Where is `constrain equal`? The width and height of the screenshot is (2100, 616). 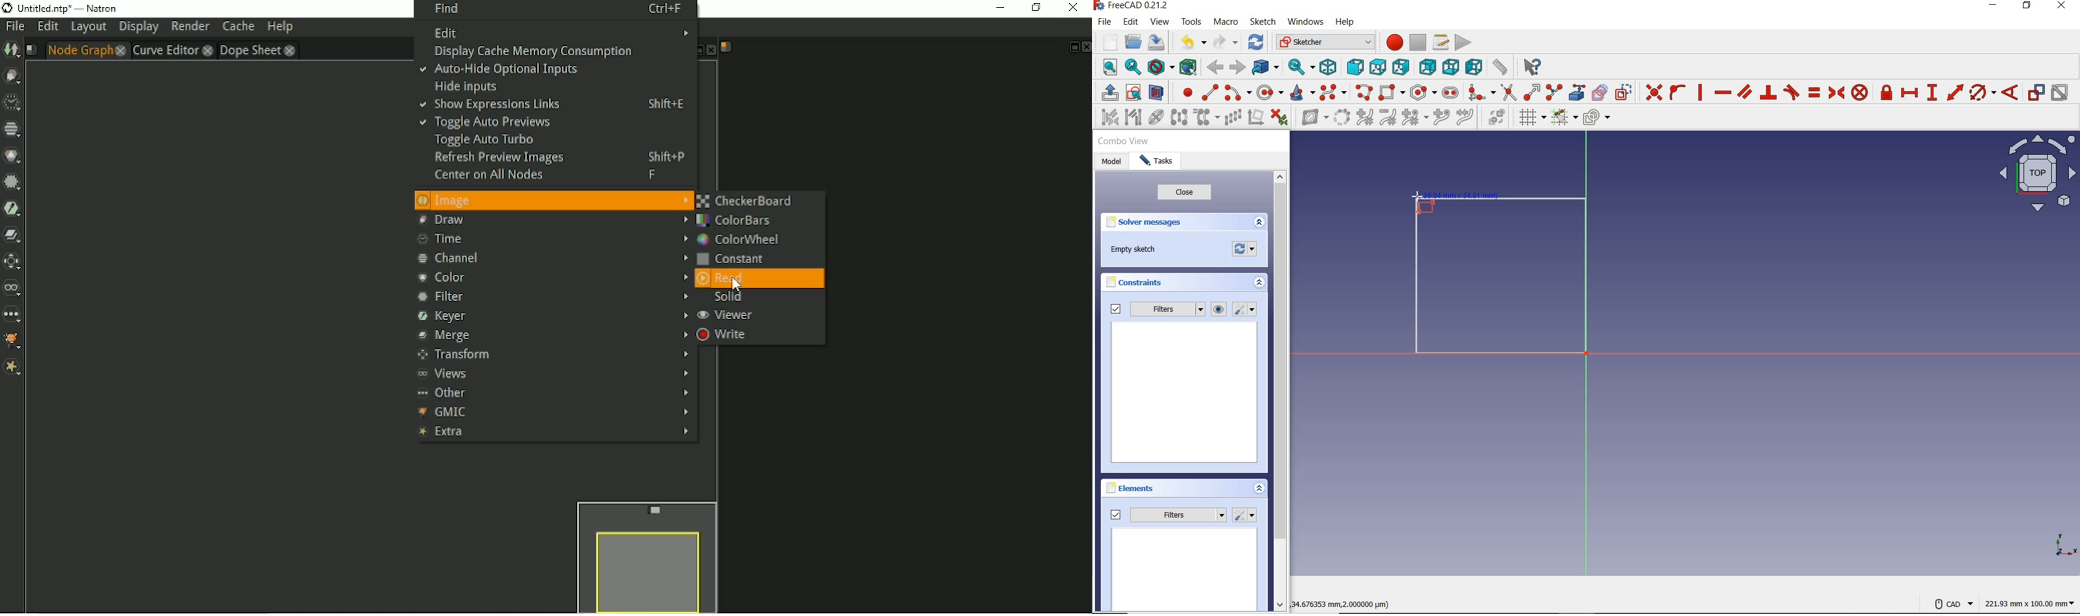 constrain equal is located at coordinates (1814, 92).